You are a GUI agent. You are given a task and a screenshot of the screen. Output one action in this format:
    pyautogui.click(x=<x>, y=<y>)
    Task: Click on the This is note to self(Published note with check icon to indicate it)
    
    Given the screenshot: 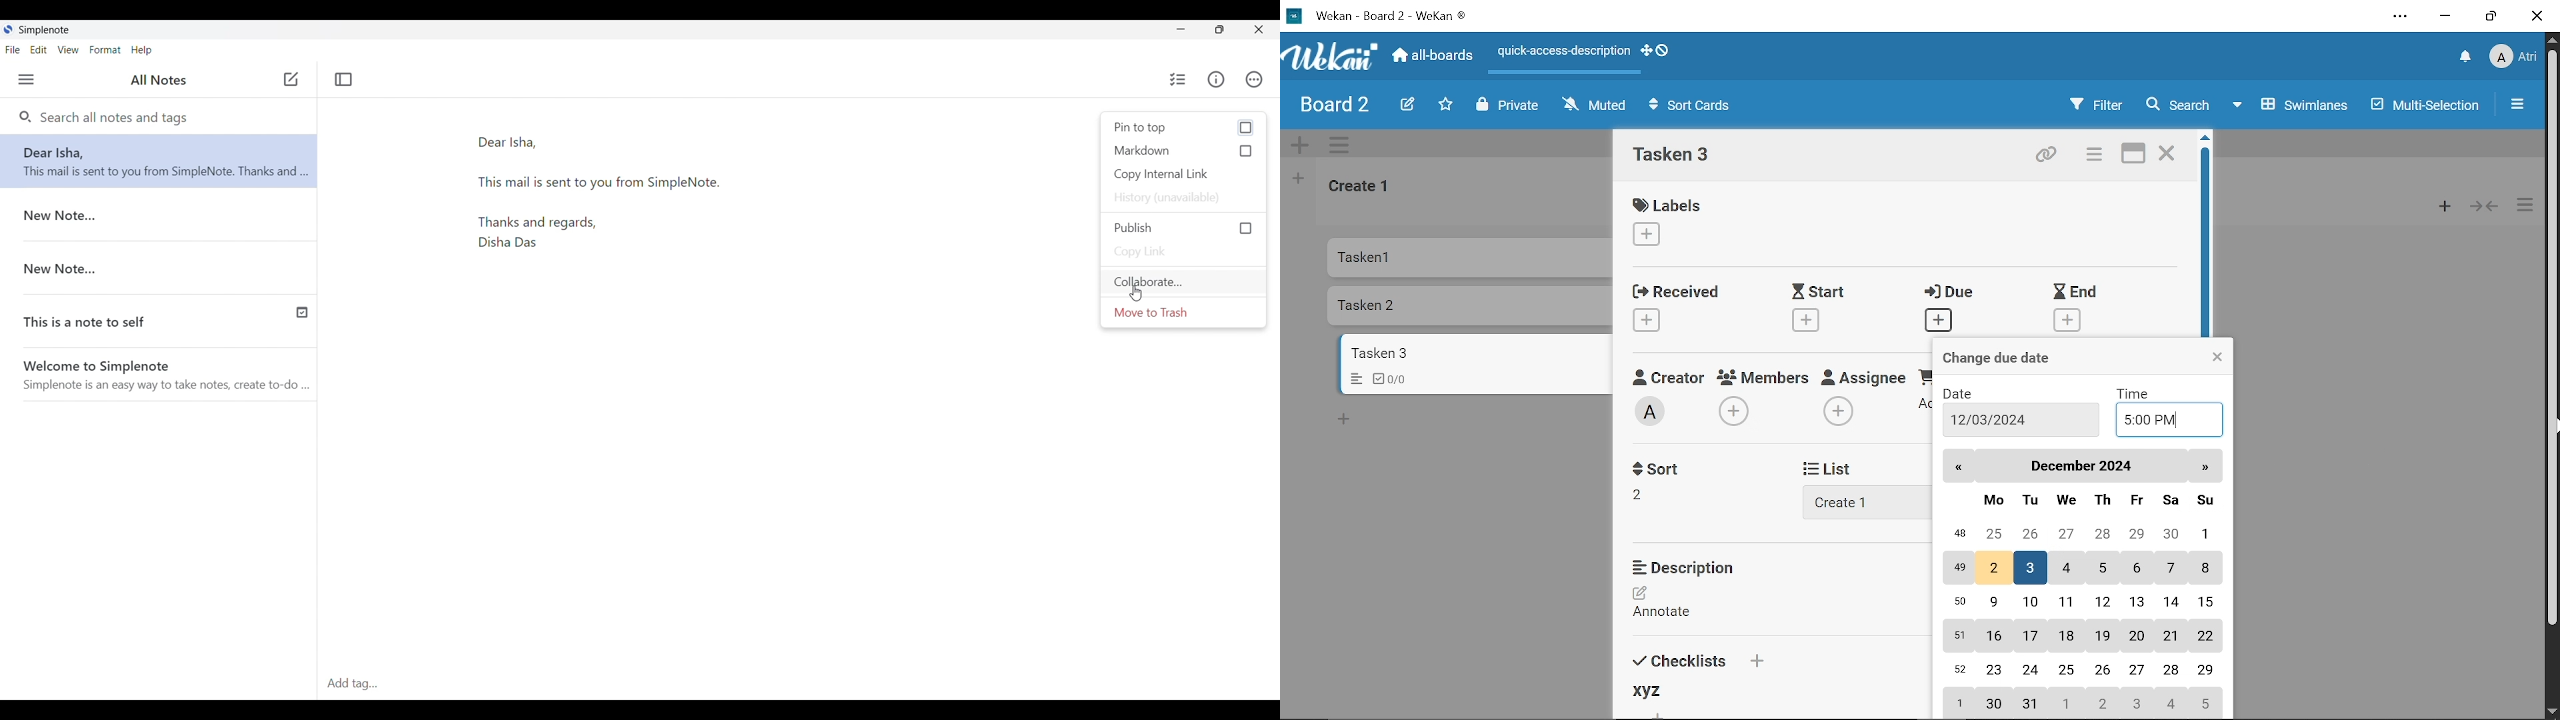 What is the action you would take?
    pyautogui.click(x=126, y=314)
    